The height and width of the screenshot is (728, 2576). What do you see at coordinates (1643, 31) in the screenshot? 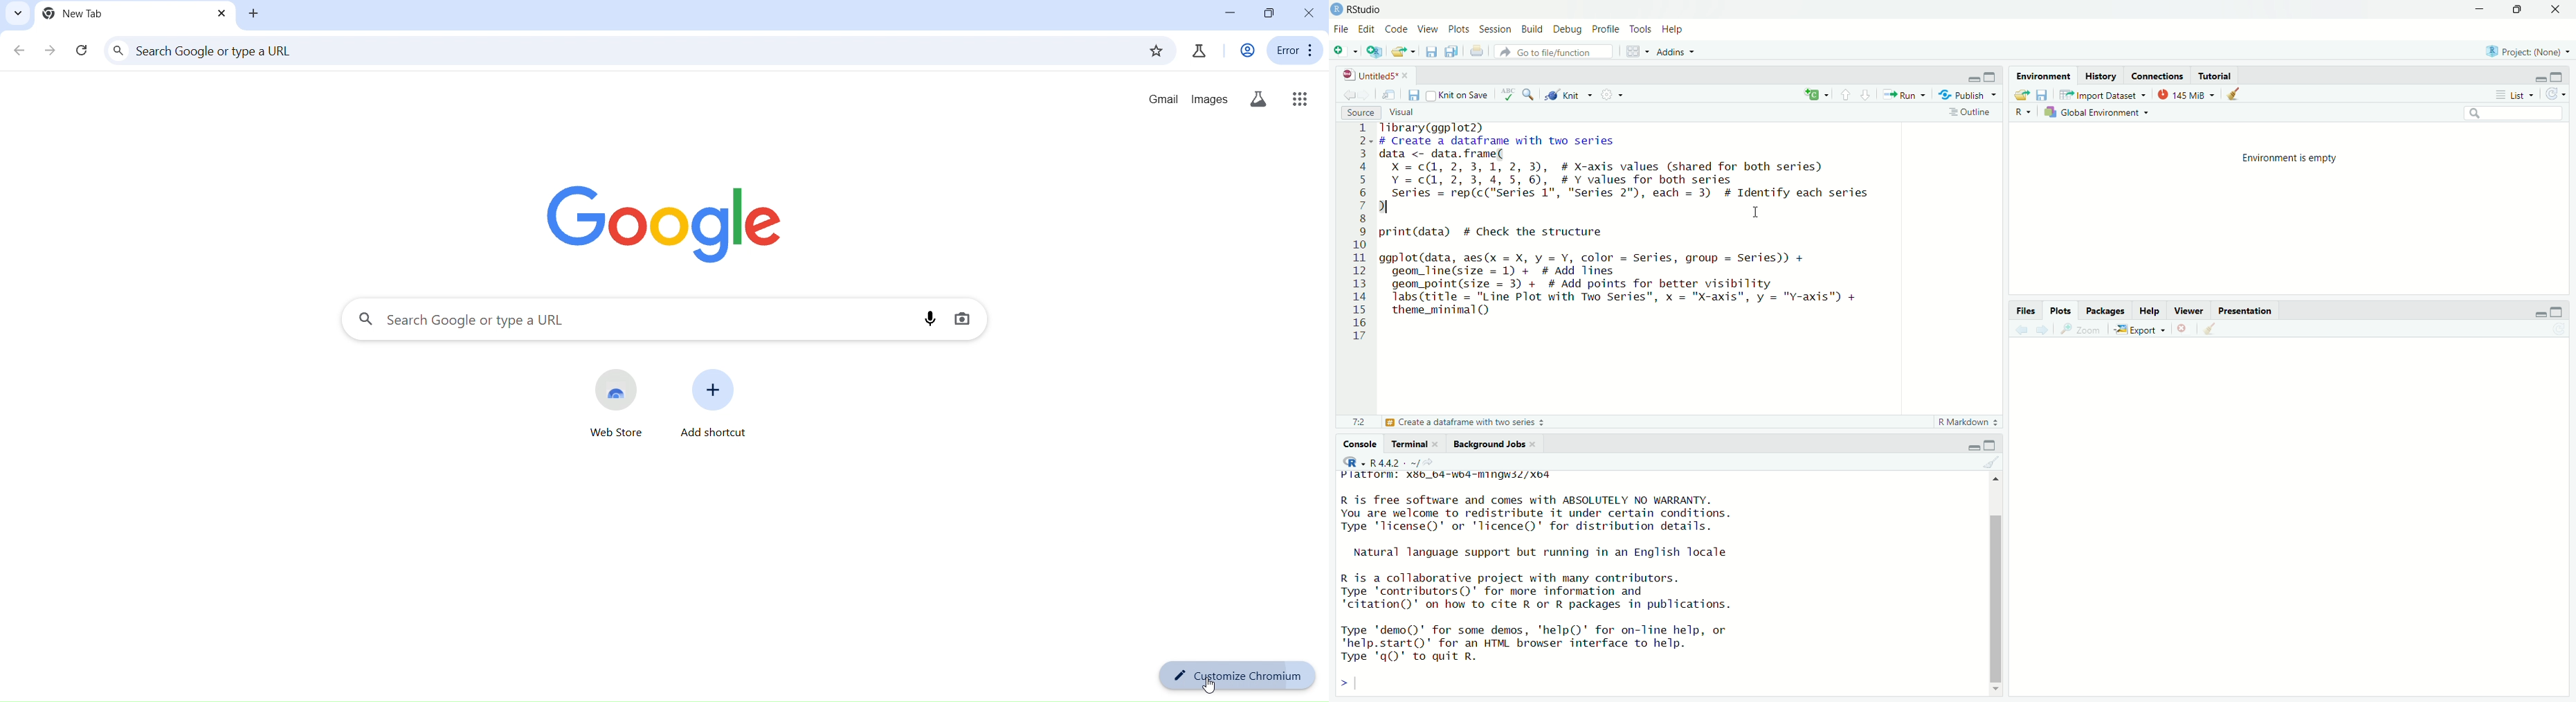
I see `Tools` at bounding box center [1643, 31].